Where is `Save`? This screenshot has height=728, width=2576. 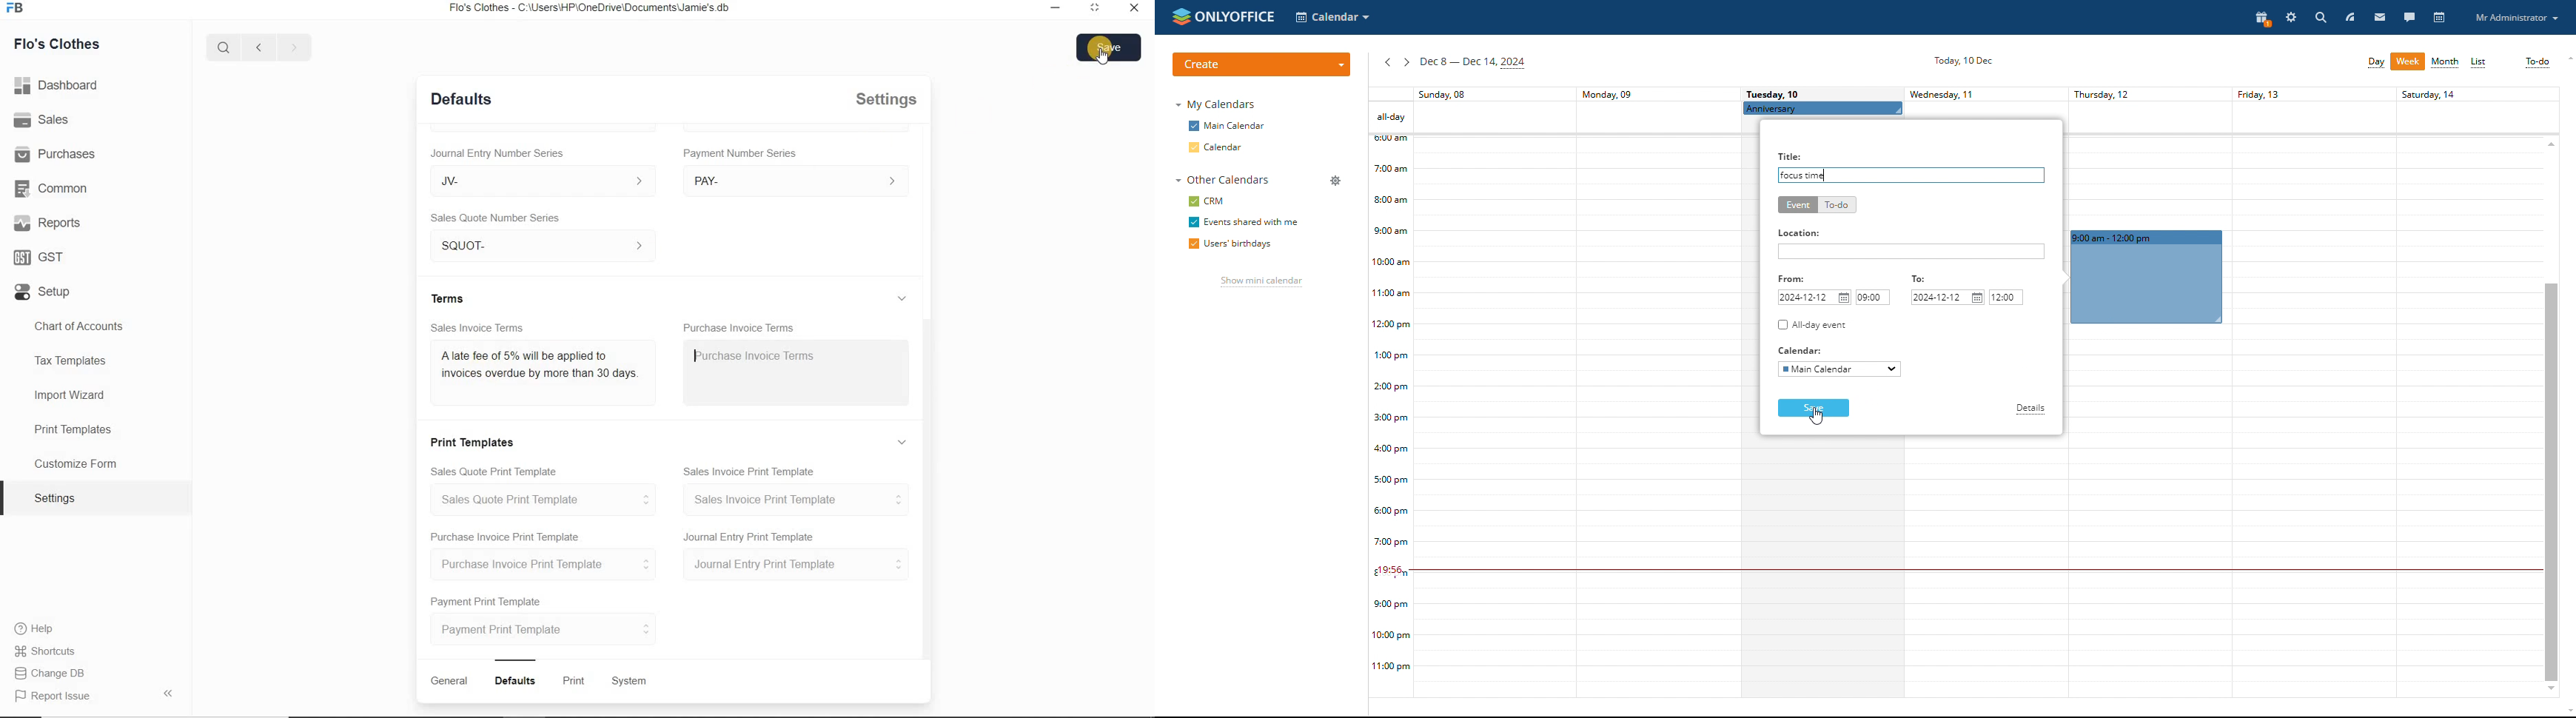 Save is located at coordinates (1110, 48).